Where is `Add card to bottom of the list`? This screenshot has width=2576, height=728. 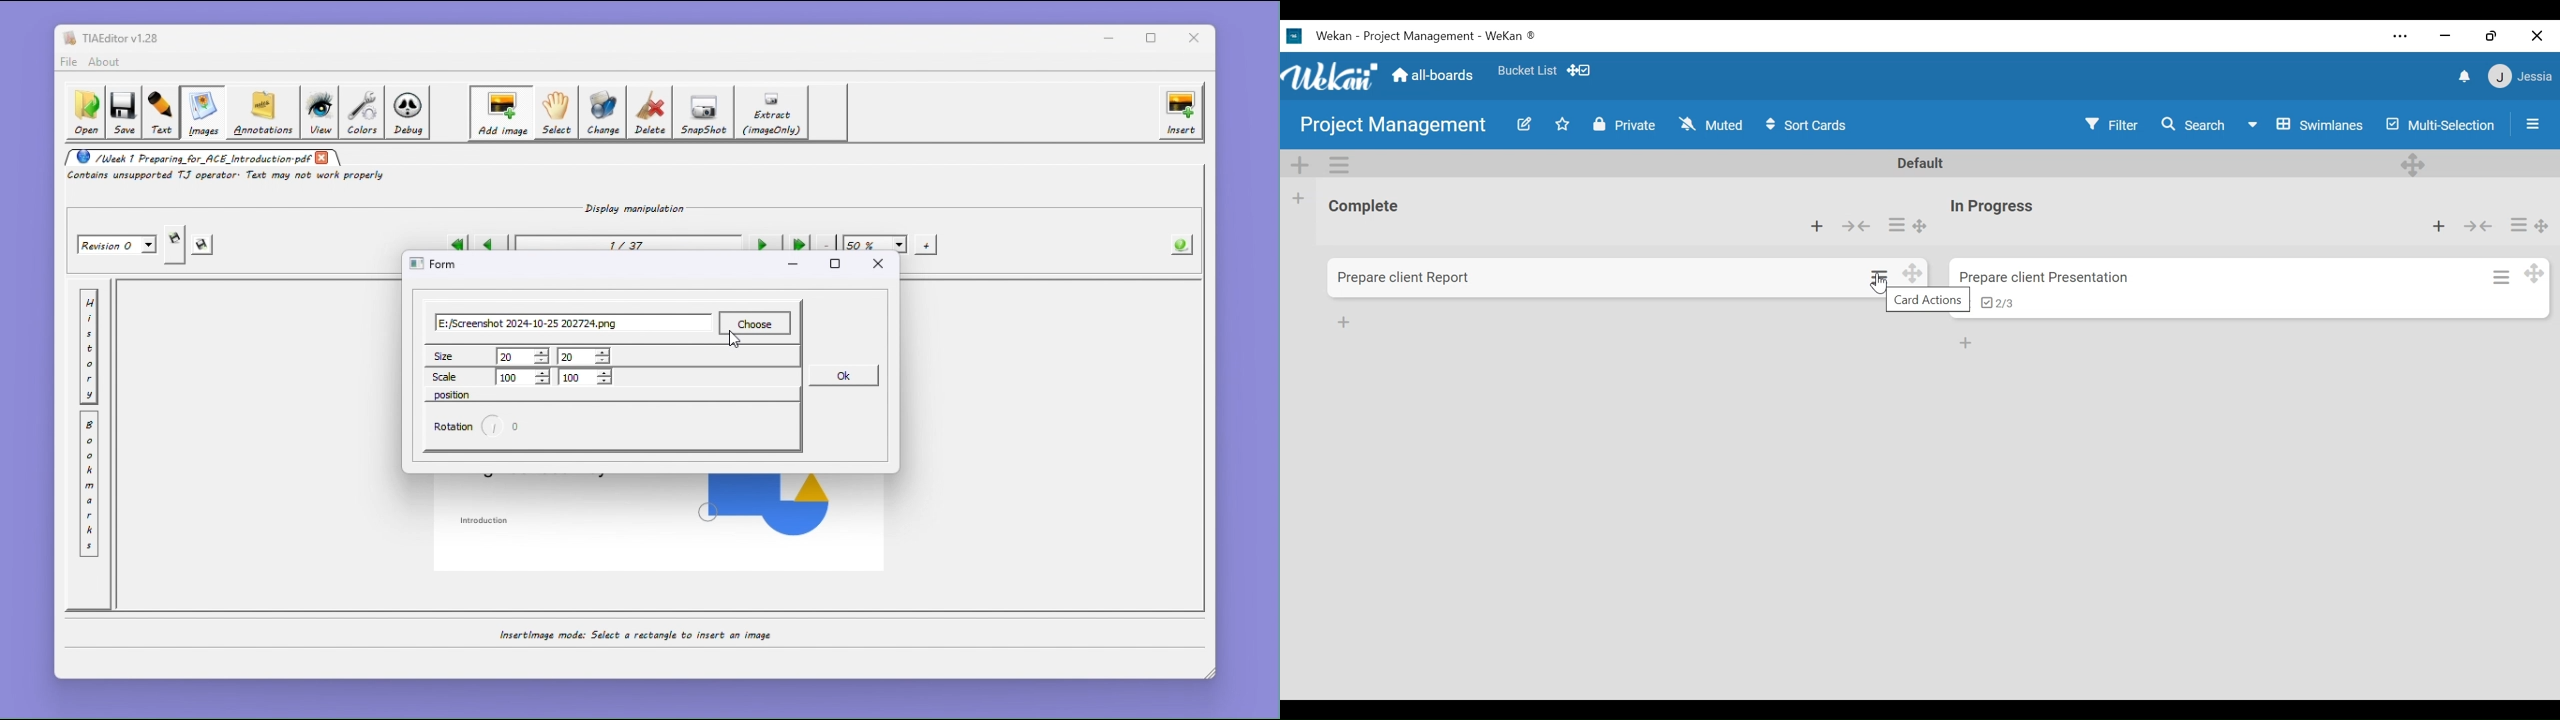
Add card to bottom of the list is located at coordinates (1967, 343).